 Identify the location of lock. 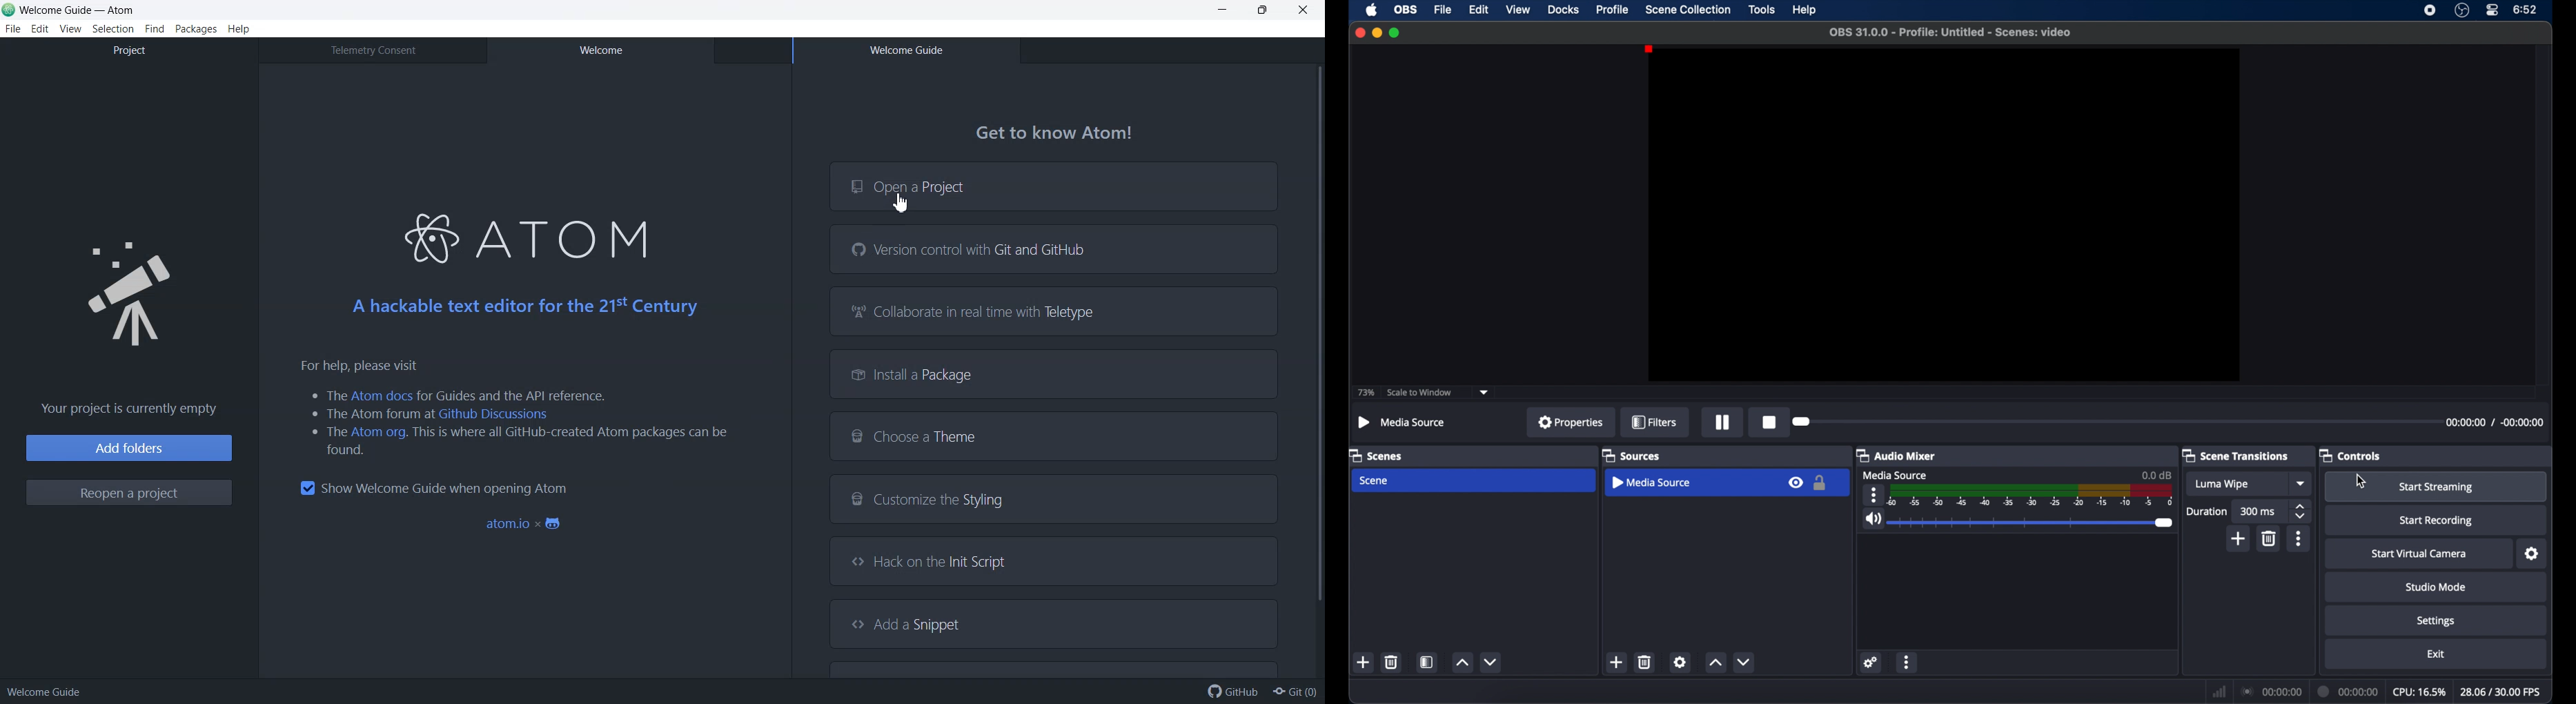
(1820, 483).